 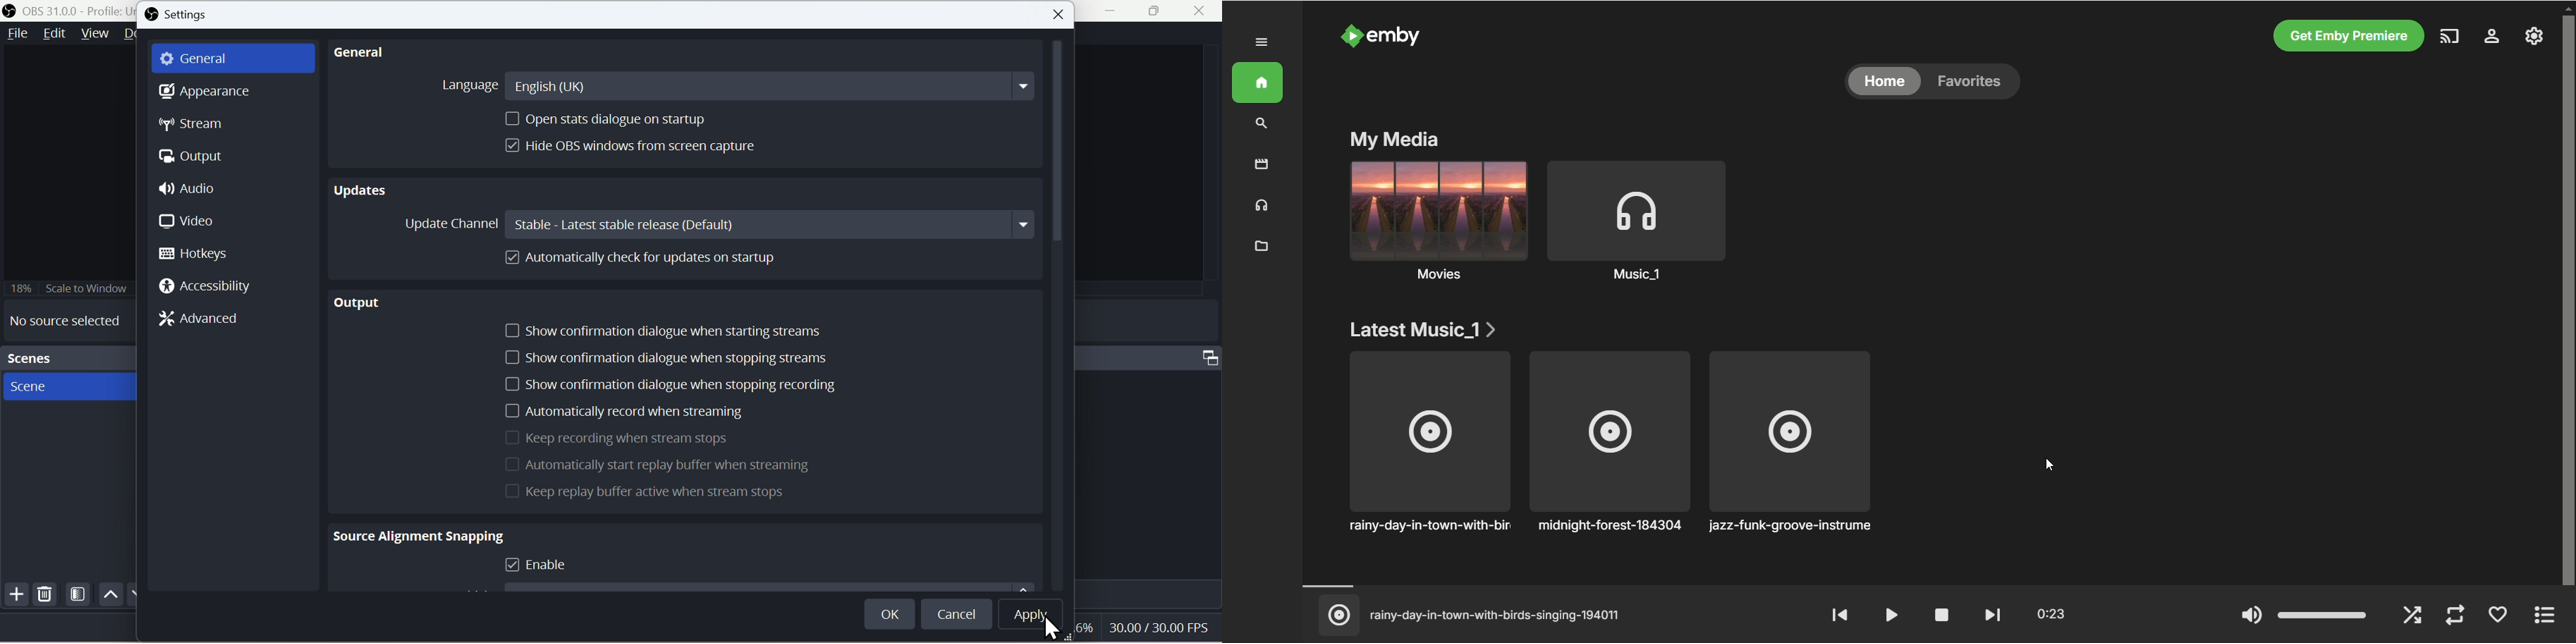 What do you see at coordinates (79, 593) in the screenshot?
I see `Scene Filters` at bounding box center [79, 593].